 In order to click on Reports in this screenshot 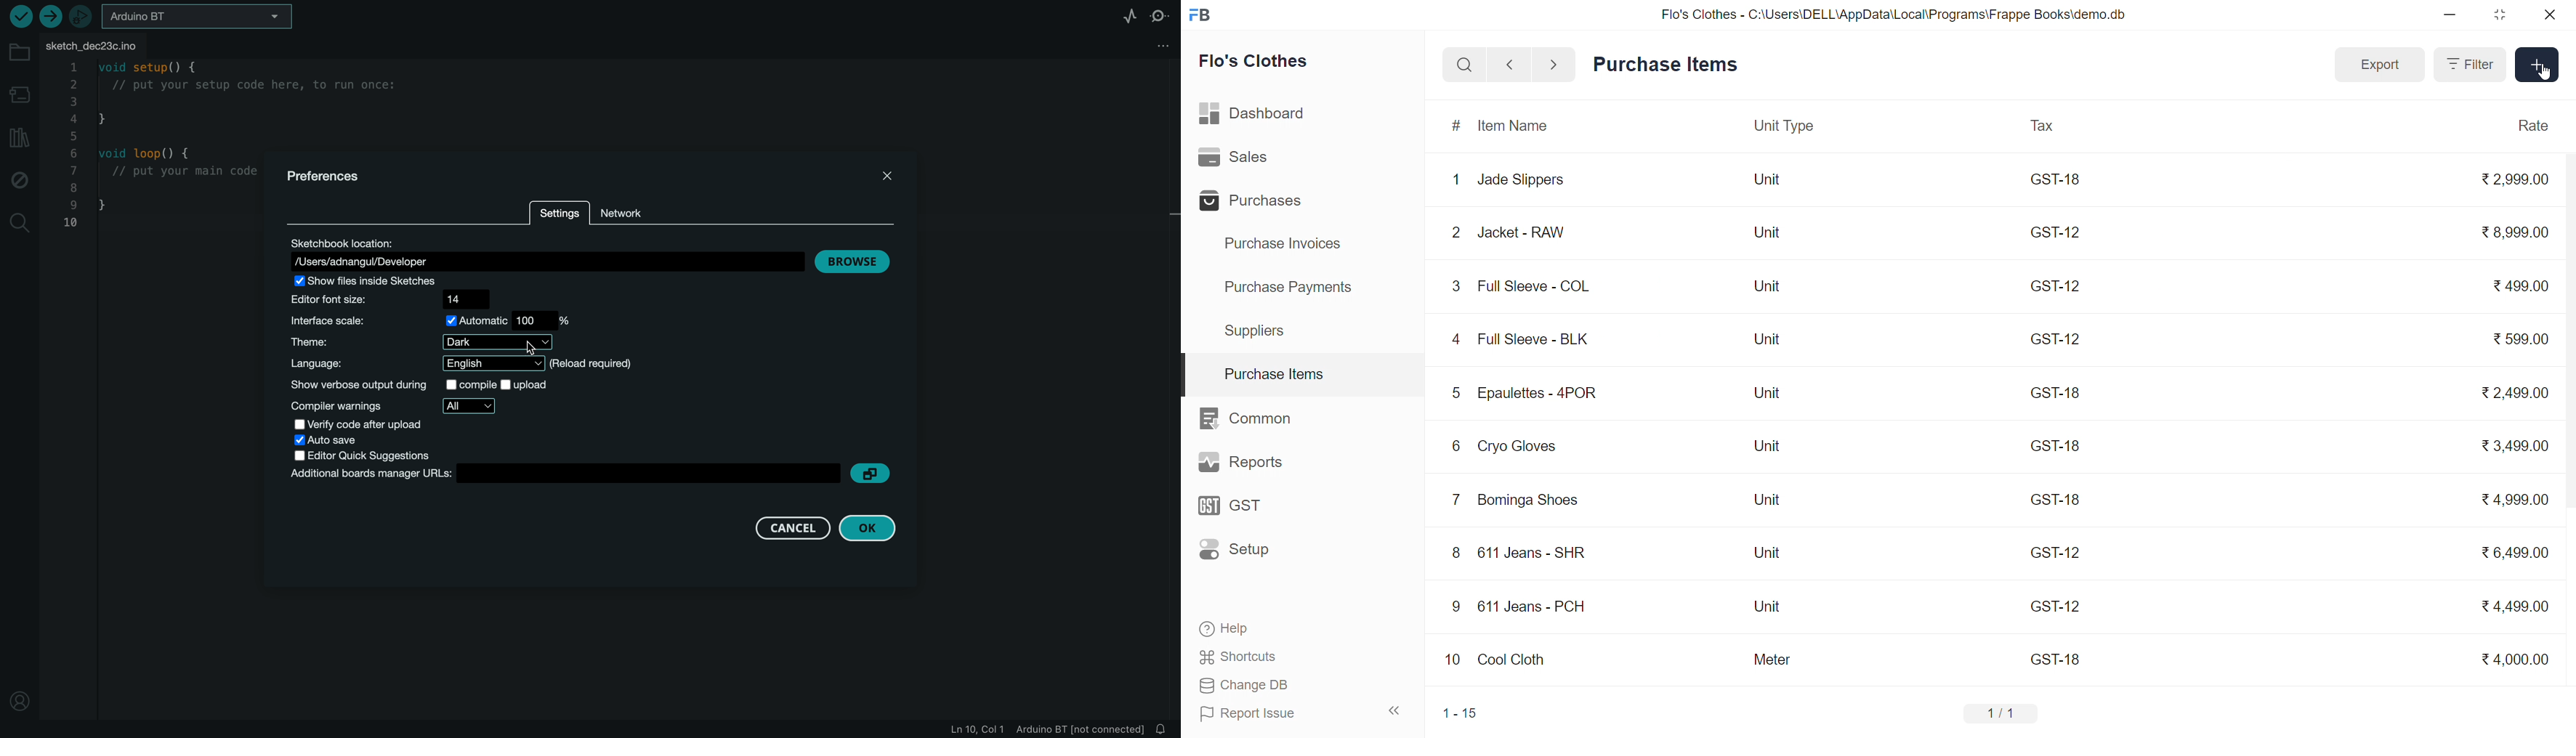, I will do `click(1242, 462)`.